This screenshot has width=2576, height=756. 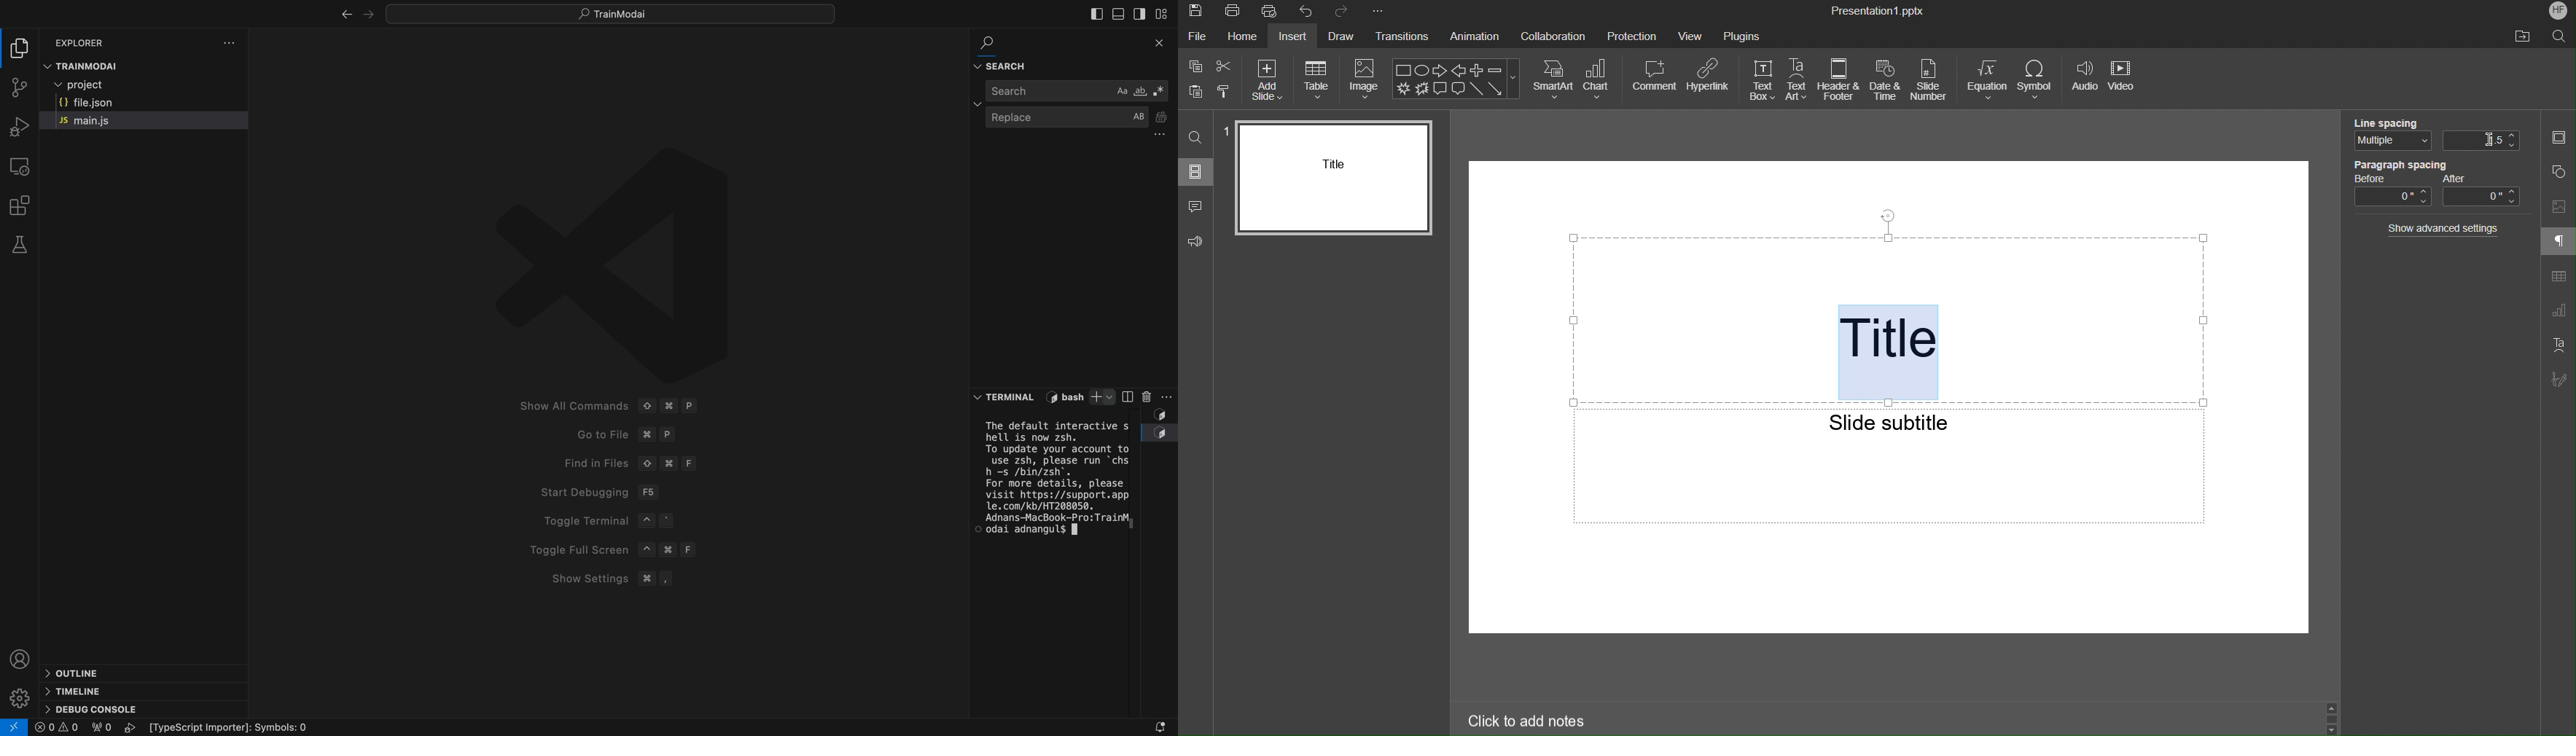 I want to click on Undo, so click(x=1307, y=12).